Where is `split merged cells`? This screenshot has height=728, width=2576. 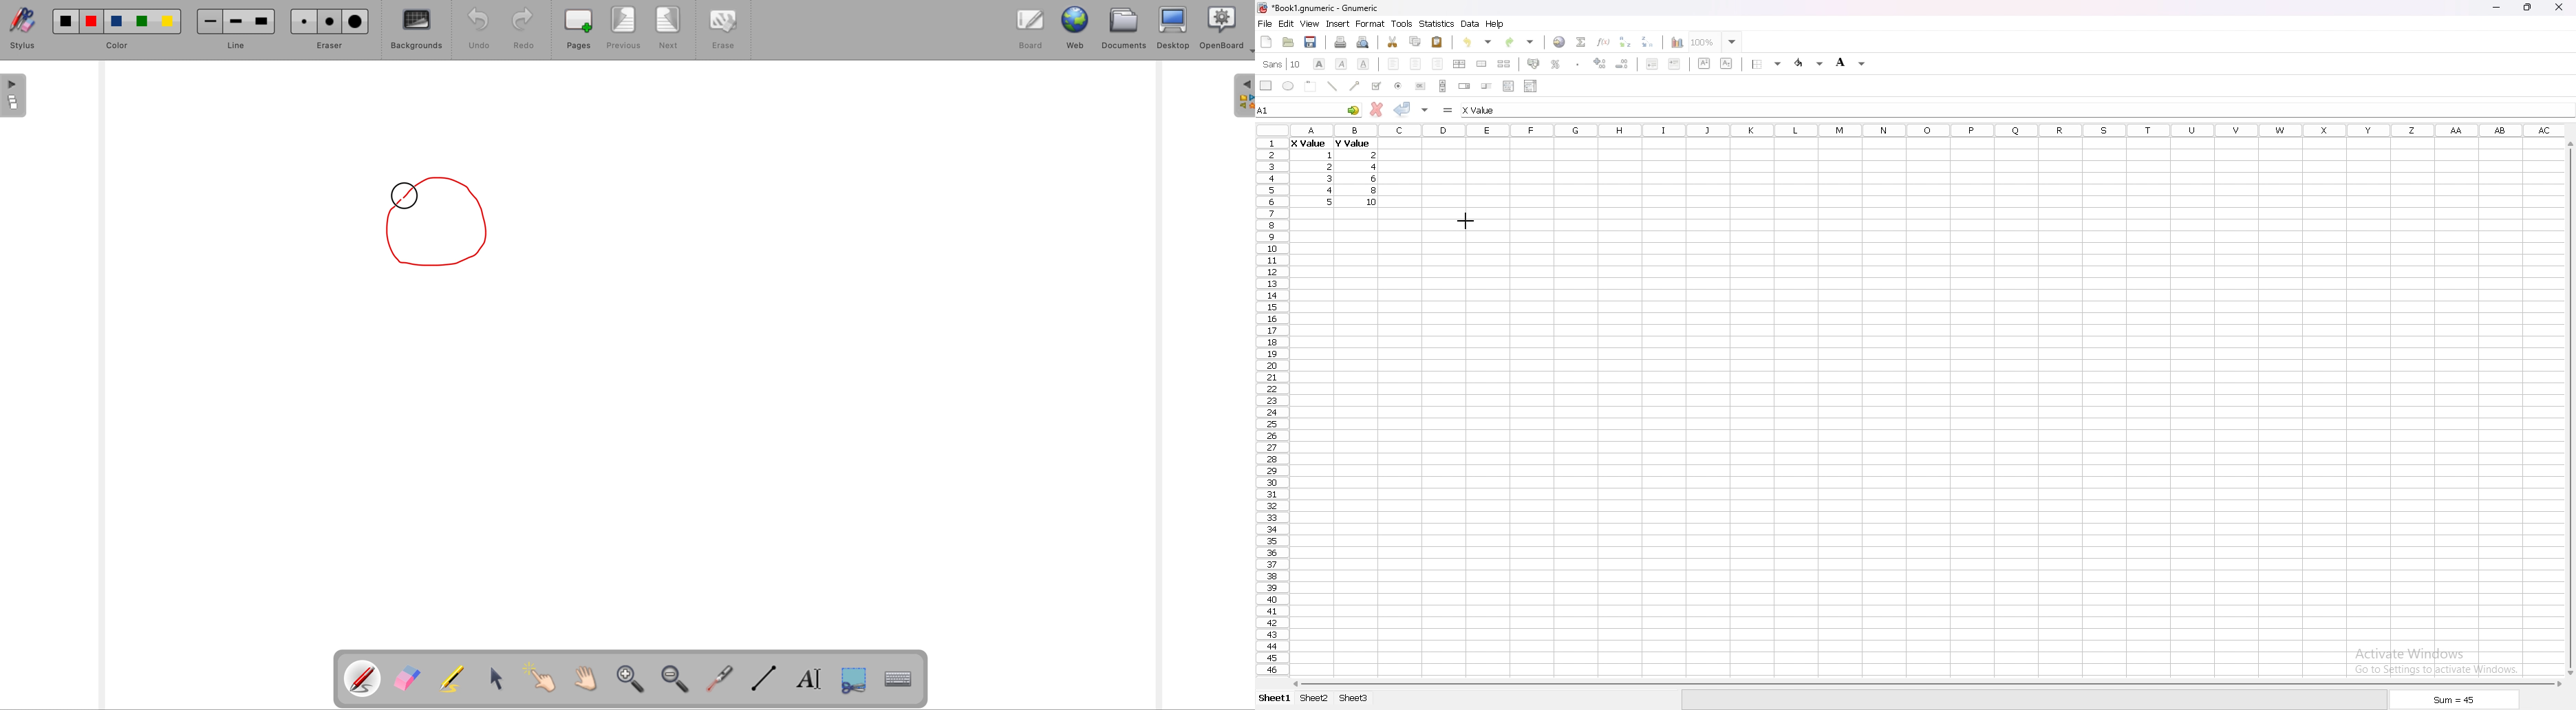
split merged cells is located at coordinates (1503, 64).